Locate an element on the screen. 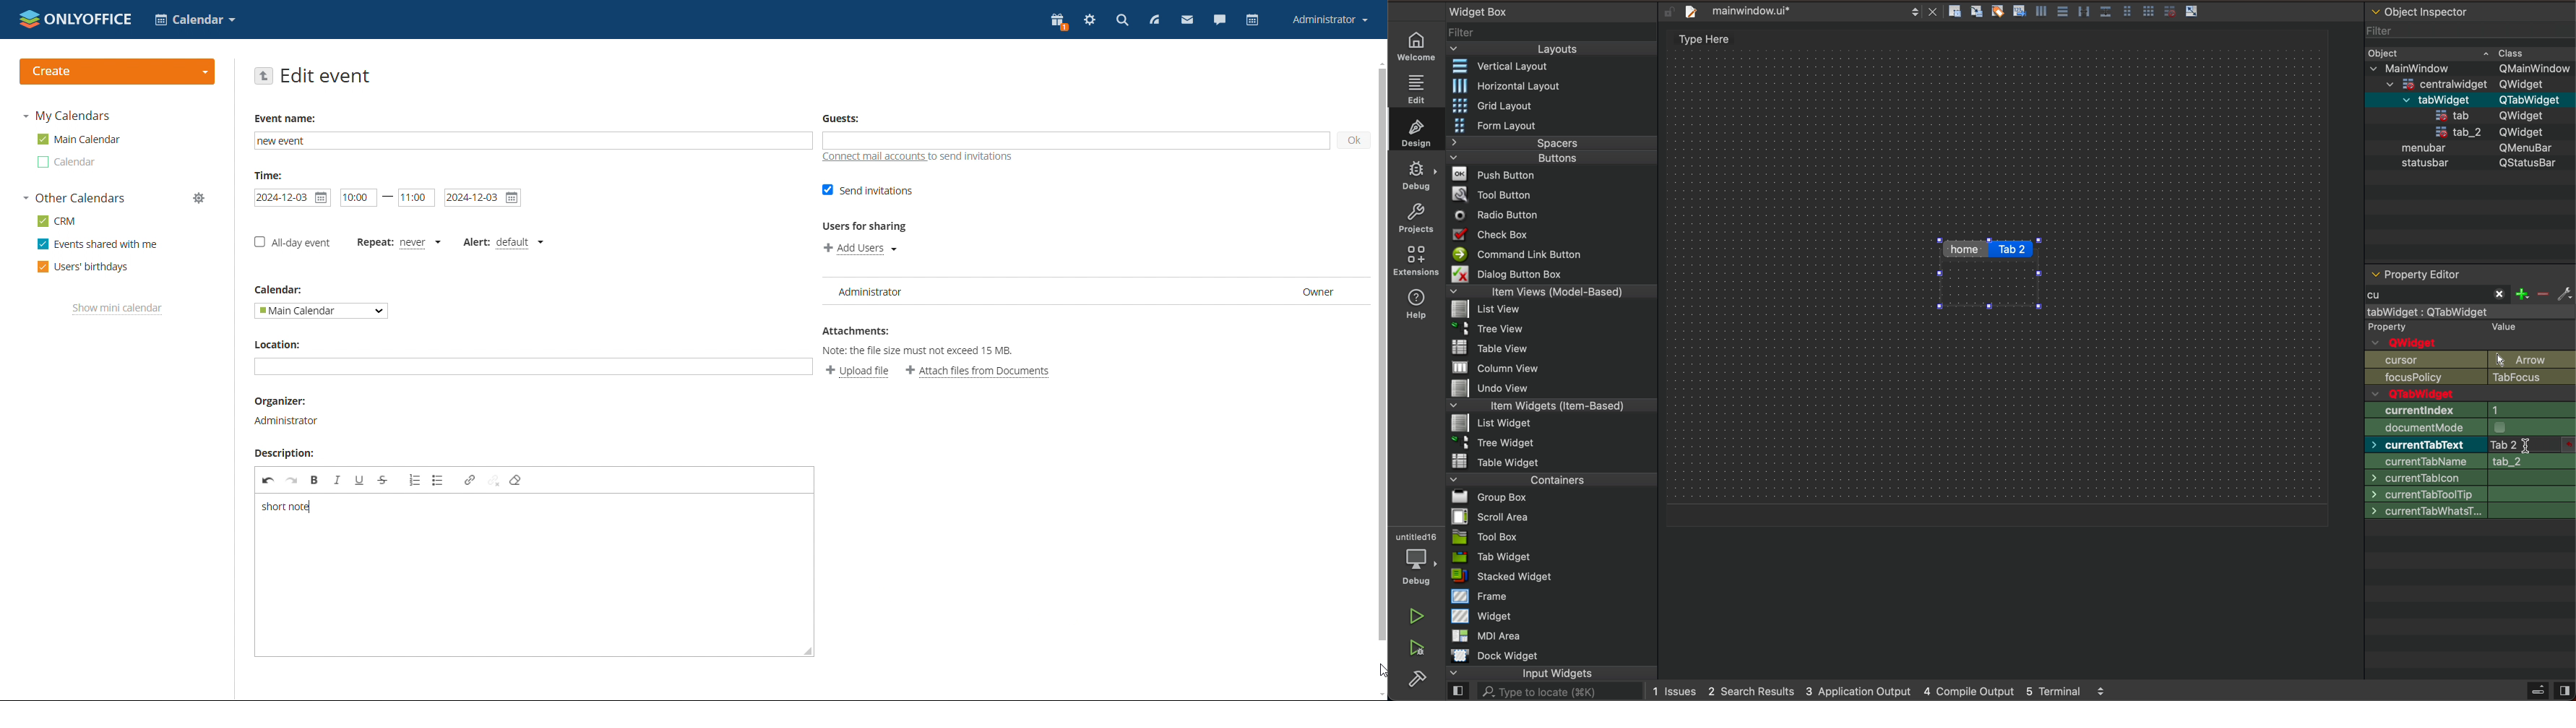 Image resolution: width=2576 pixels, height=728 pixels. other calendars is located at coordinates (75, 197).